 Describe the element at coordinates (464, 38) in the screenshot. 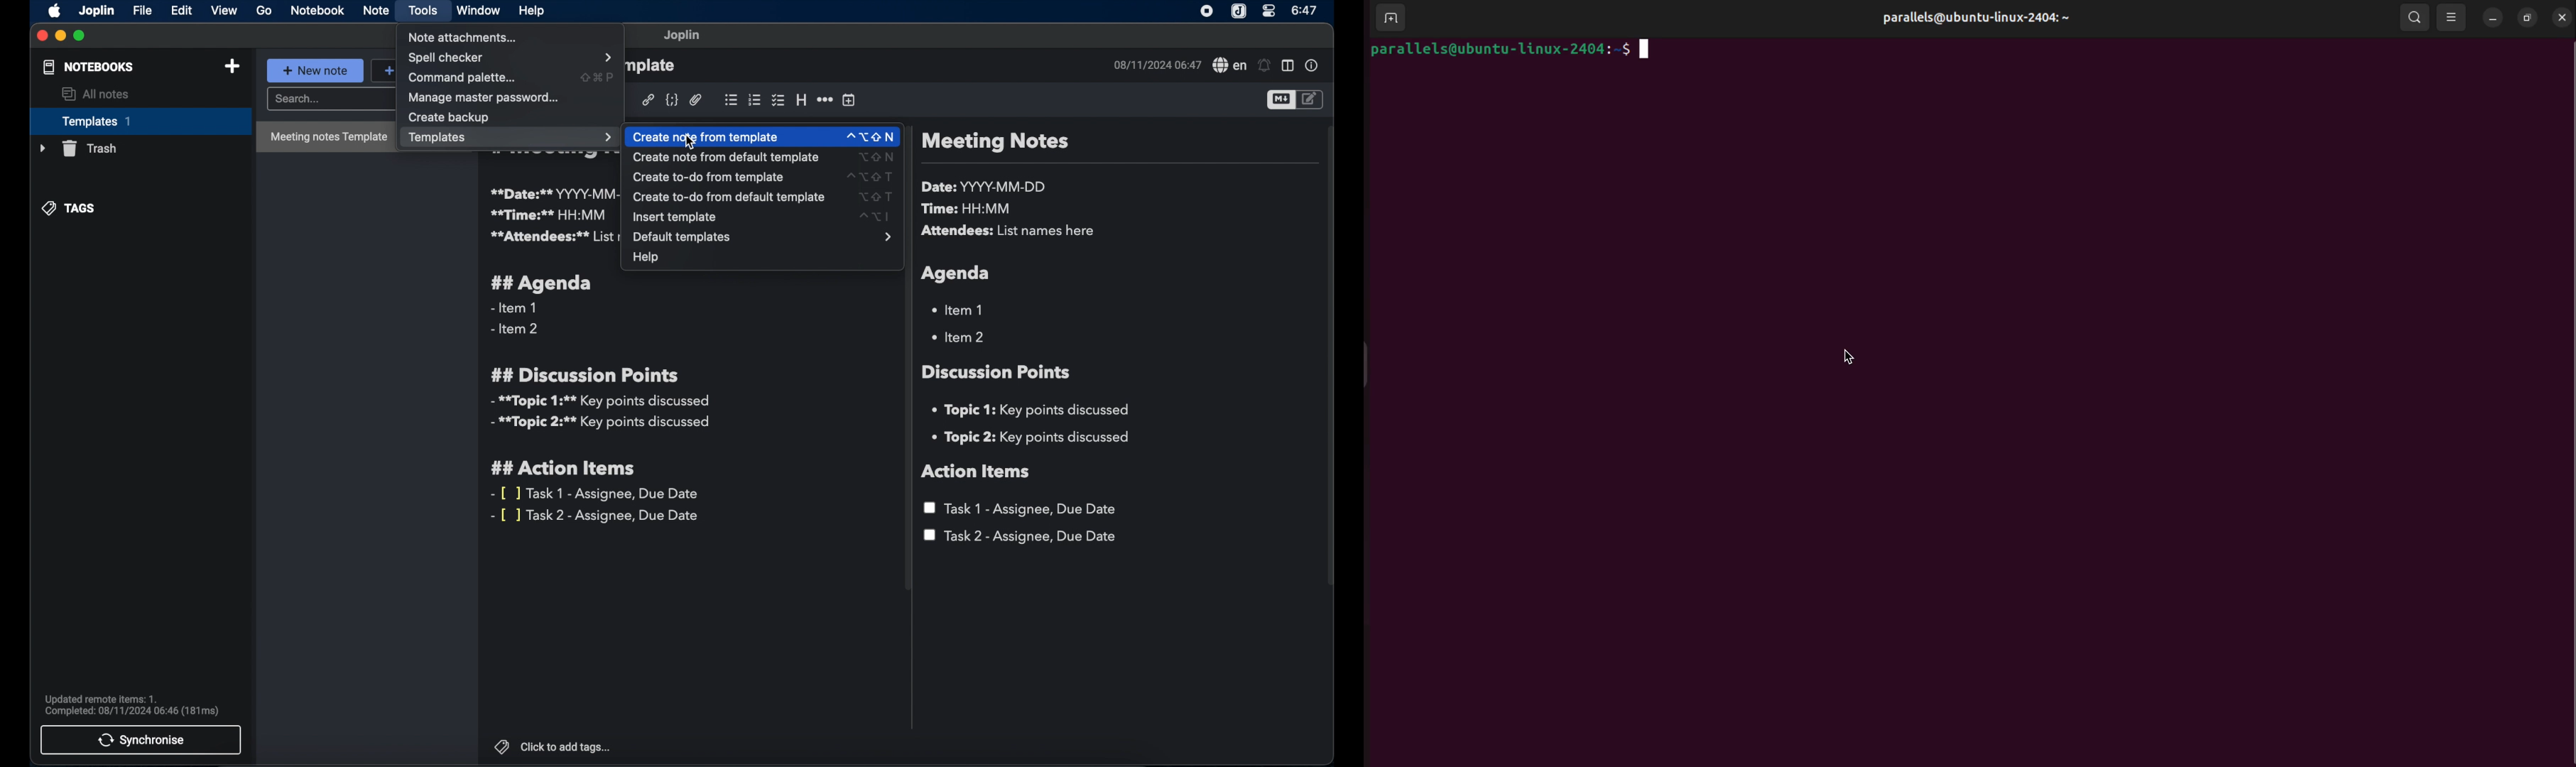

I see `note attachments` at that location.